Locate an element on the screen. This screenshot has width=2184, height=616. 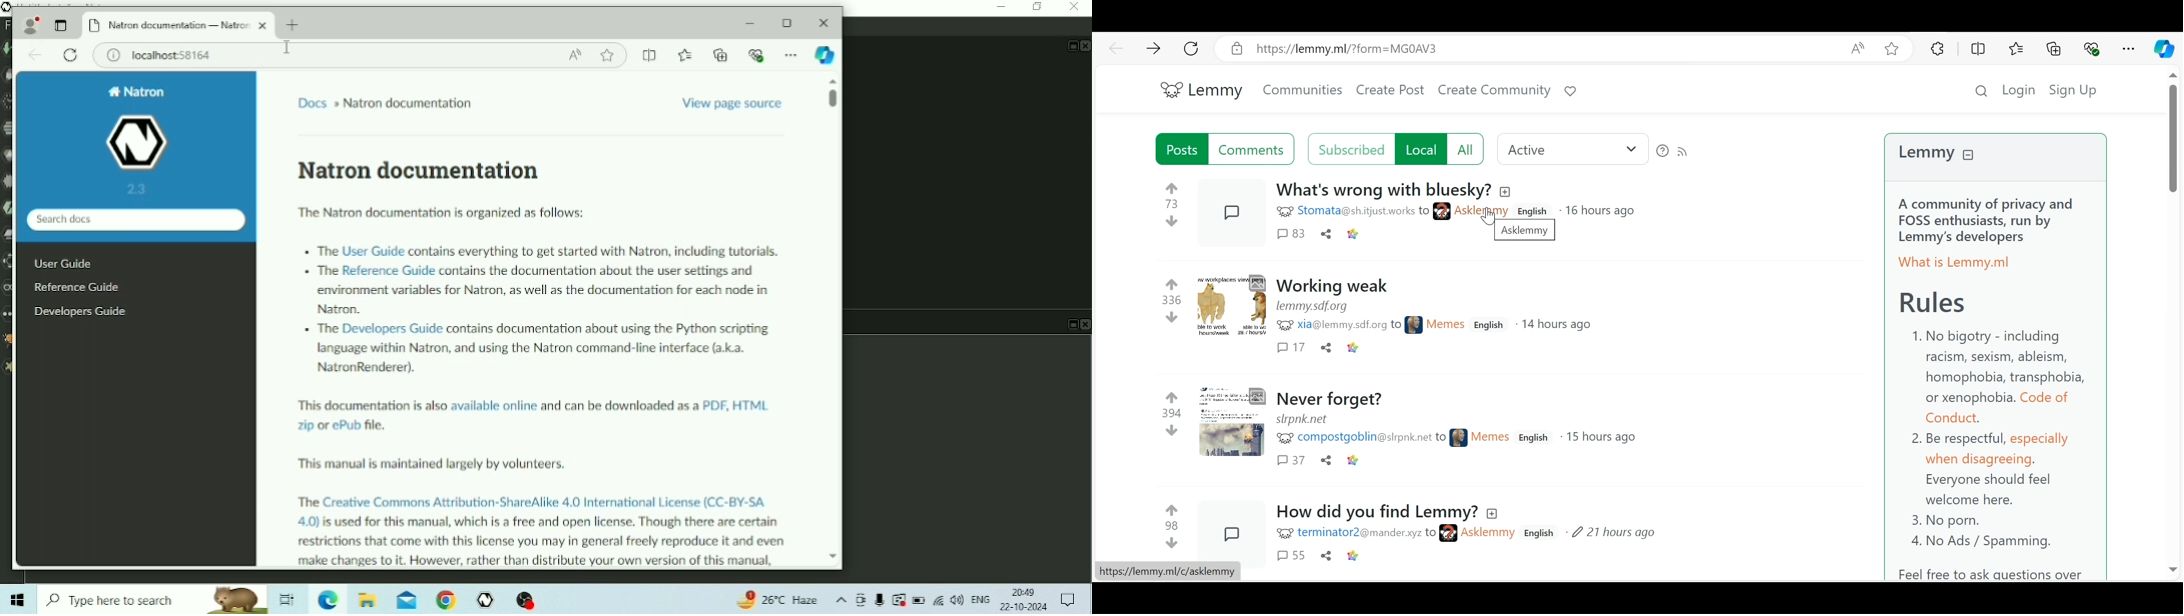
Sorting help is located at coordinates (1663, 151).